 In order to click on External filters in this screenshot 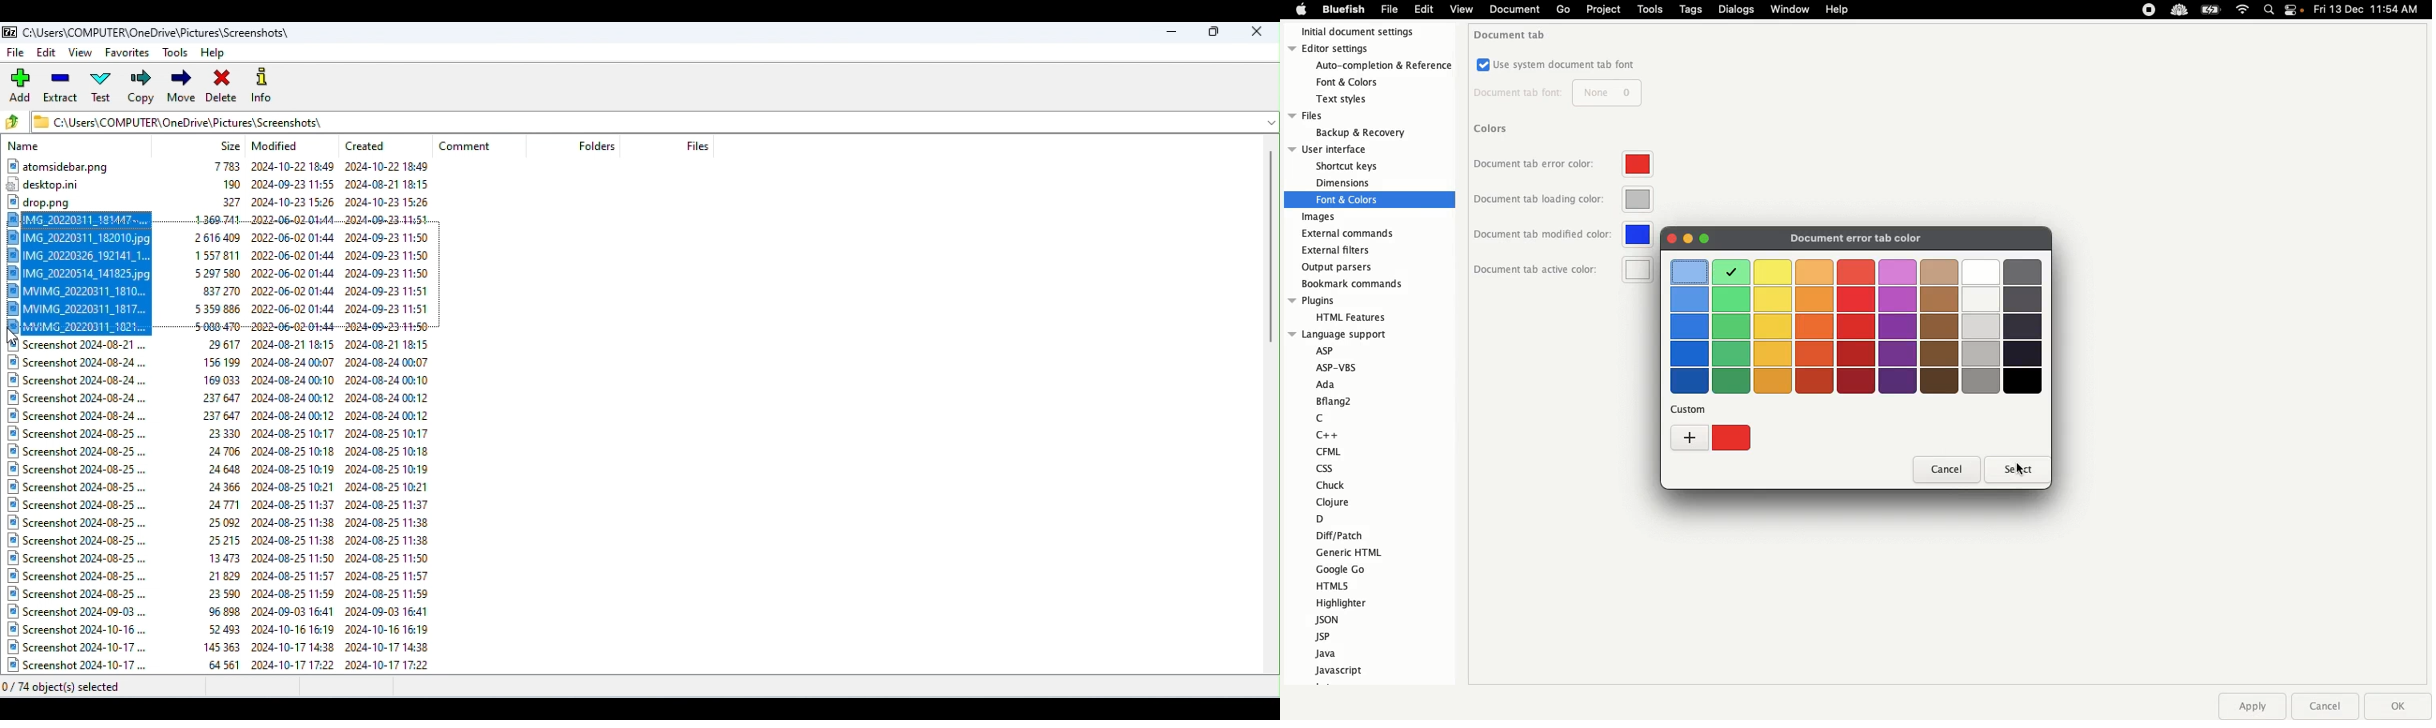, I will do `click(1338, 250)`.